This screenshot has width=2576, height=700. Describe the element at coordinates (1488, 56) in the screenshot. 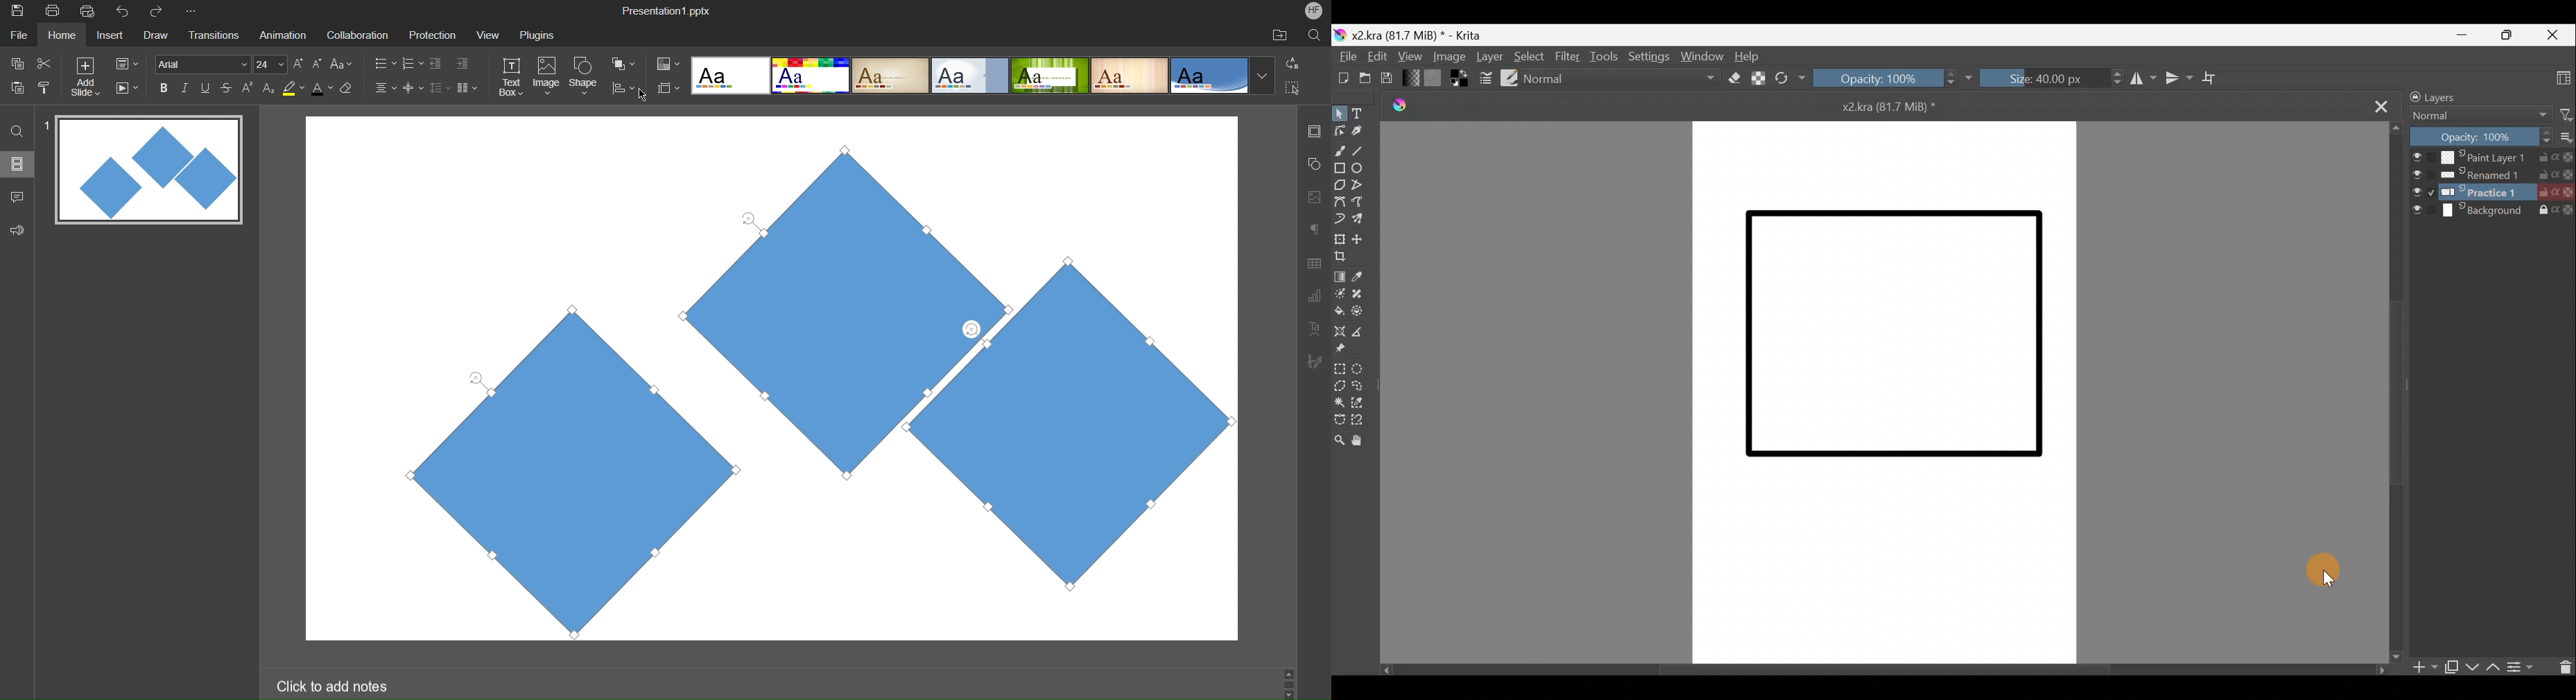

I see `Layer` at that location.